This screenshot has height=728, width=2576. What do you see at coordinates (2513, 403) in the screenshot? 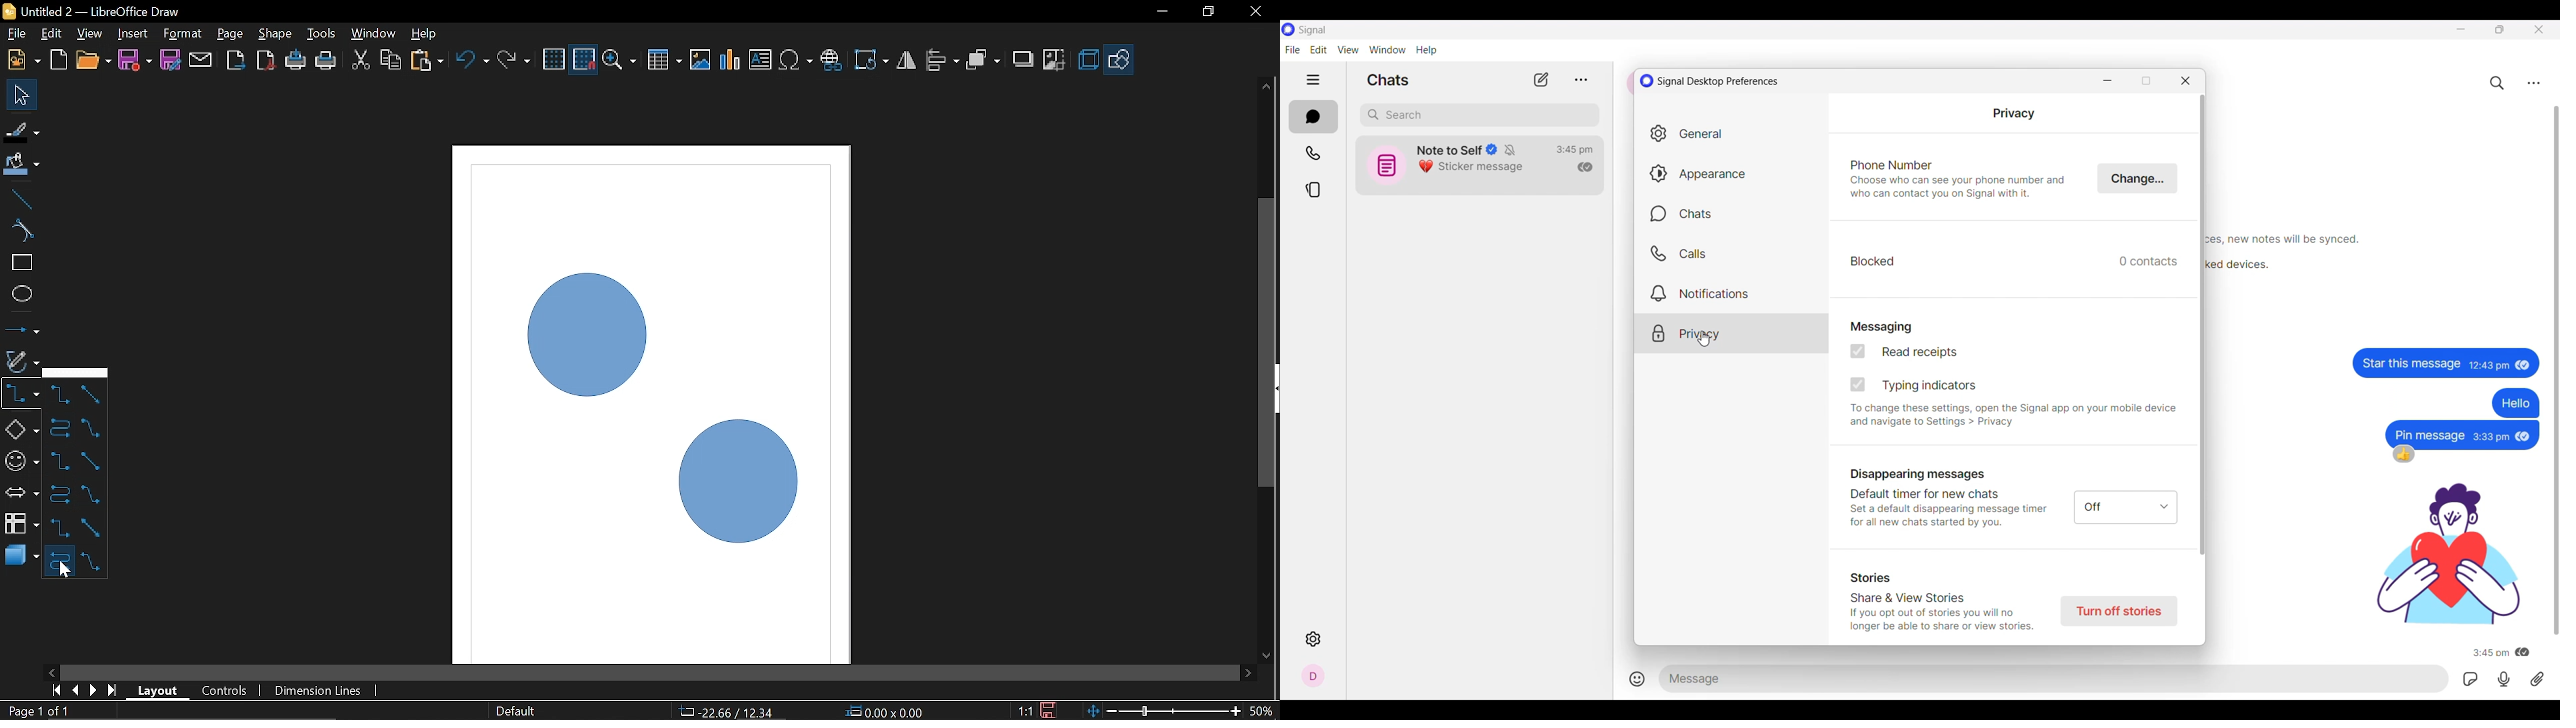
I see `text message` at bounding box center [2513, 403].